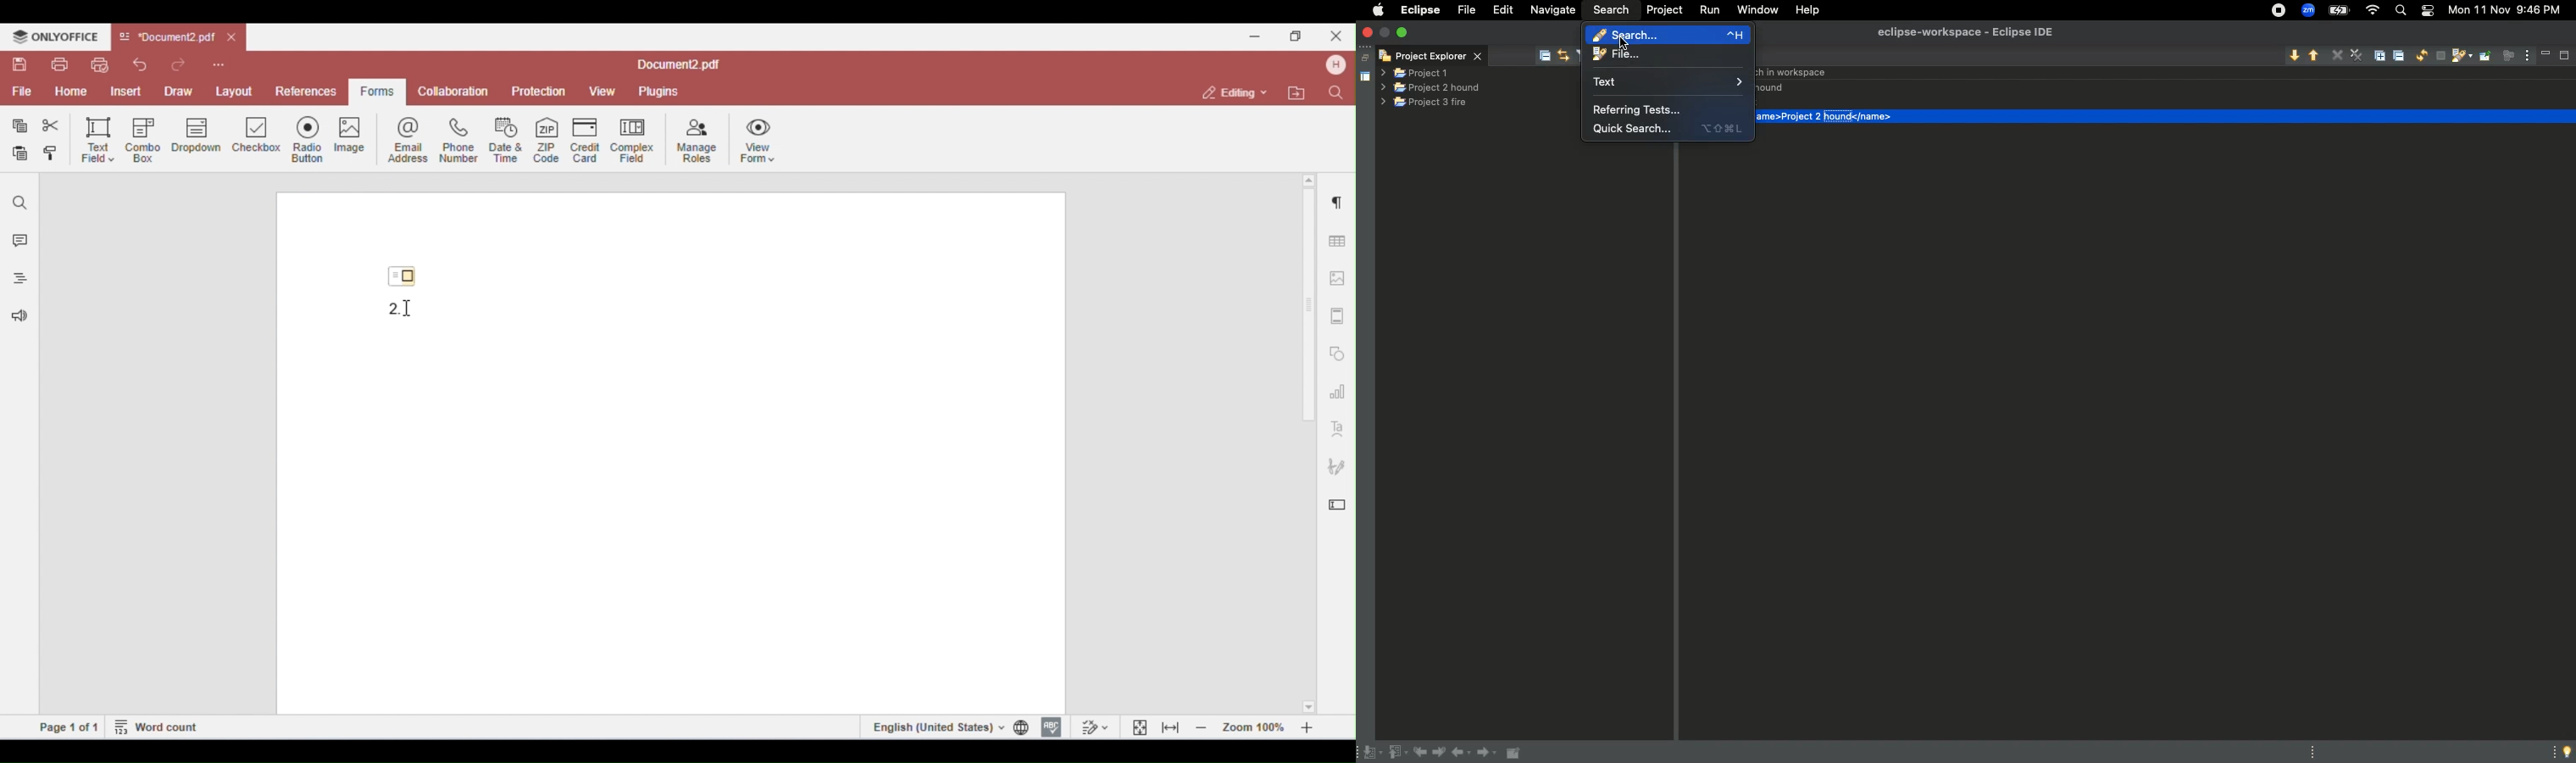 This screenshot has width=2576, height=784. Describe the element at coordinates (1386, 33) in the screenshot. I see `minimise` at that location.